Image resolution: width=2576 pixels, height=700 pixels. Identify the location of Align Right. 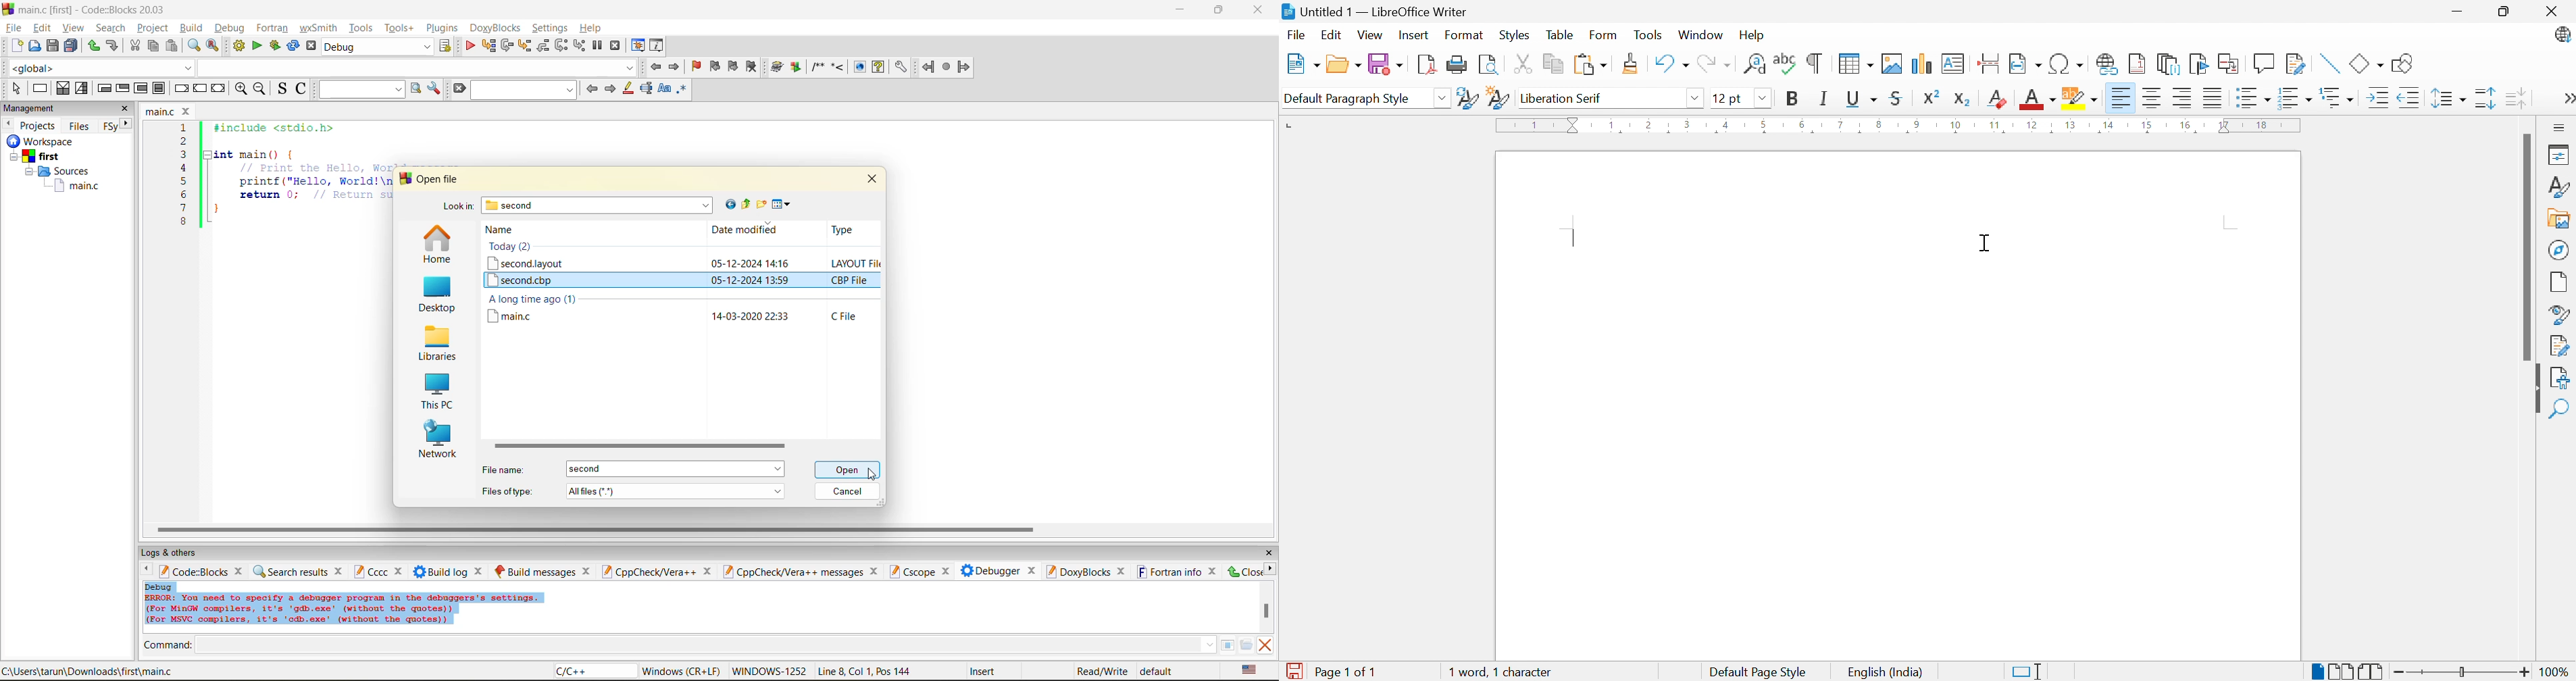
(2182, 99).